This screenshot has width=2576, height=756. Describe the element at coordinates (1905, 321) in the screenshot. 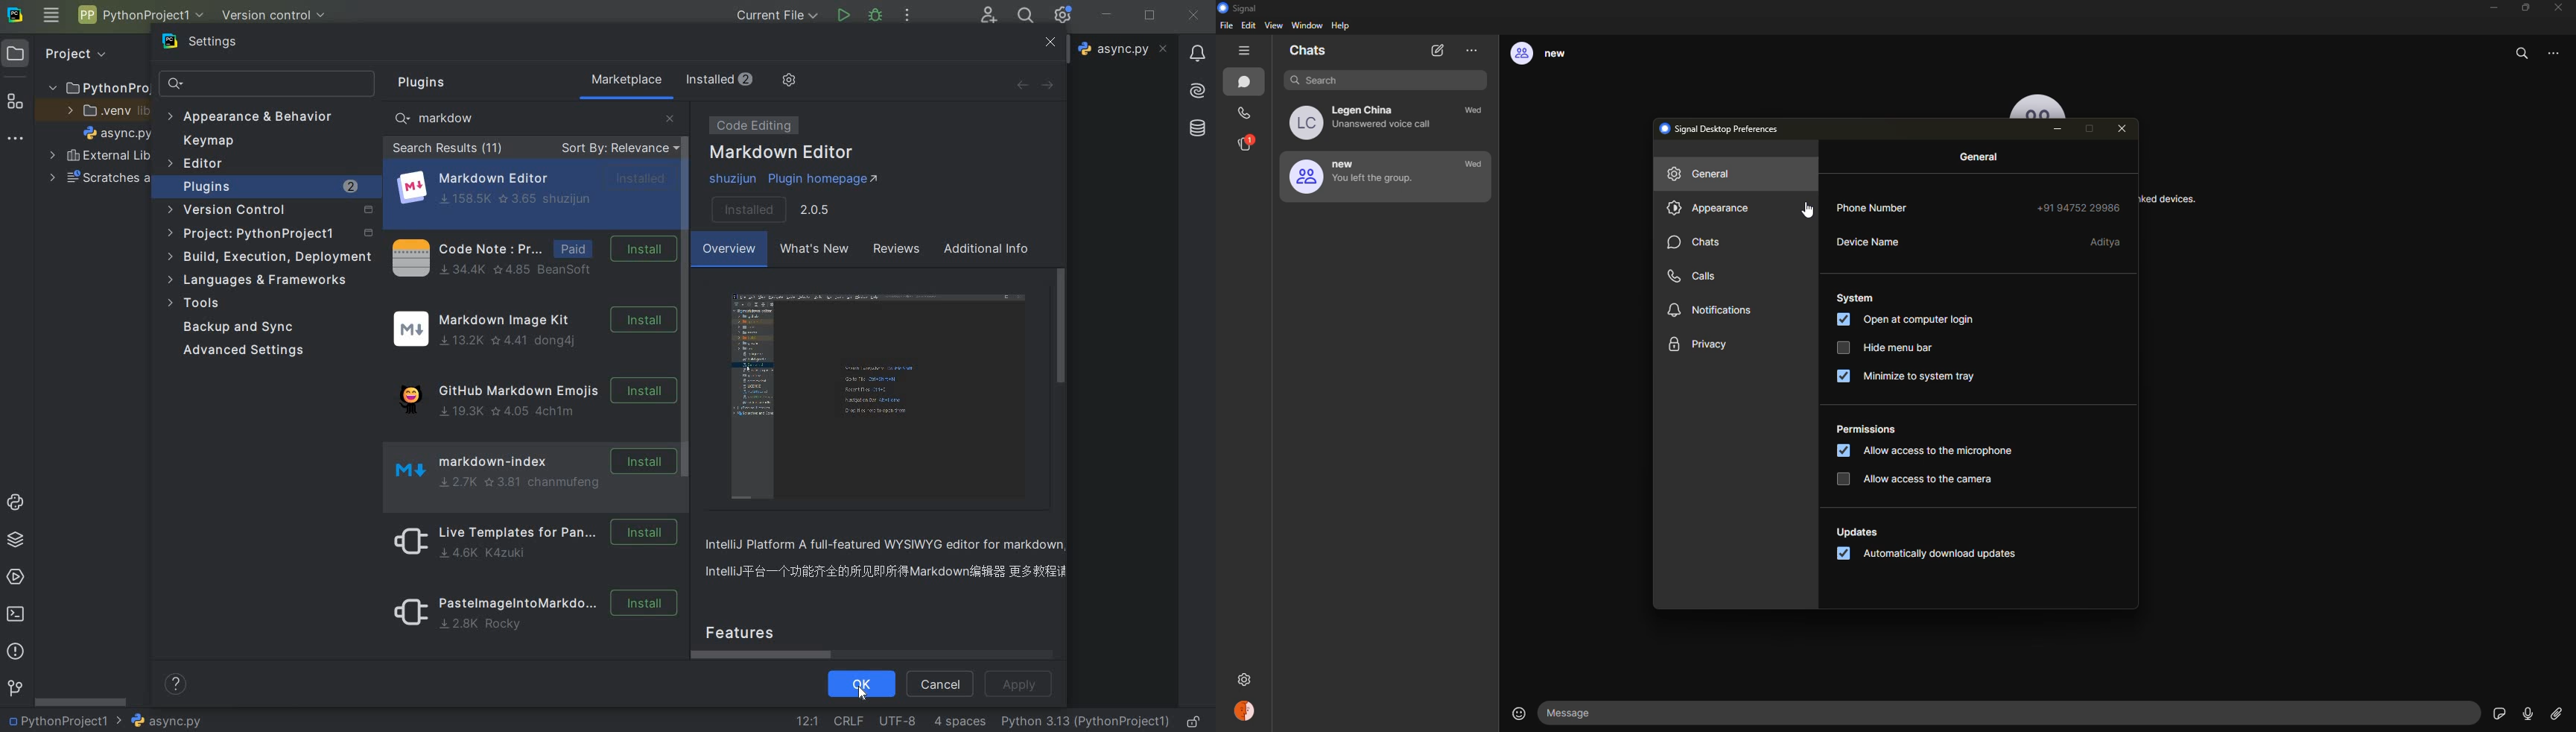

I see `open at login` at that location.